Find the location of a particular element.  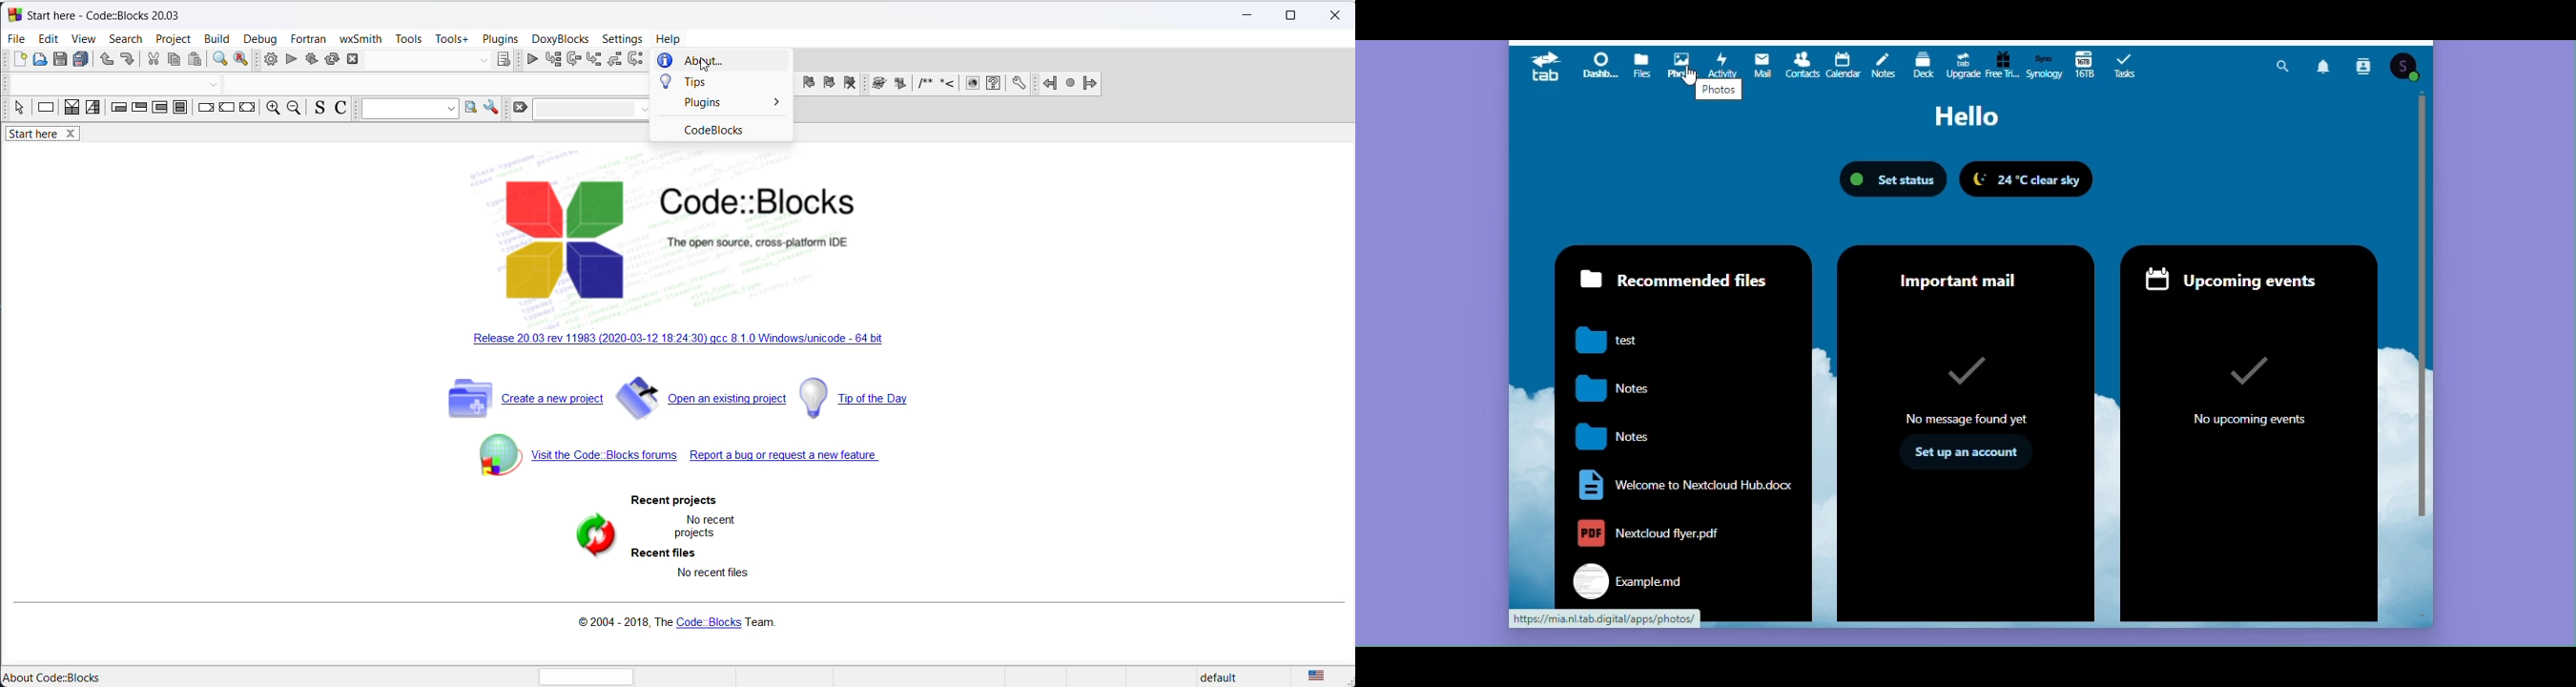

Preferences is located at coordinates (1019, 84).